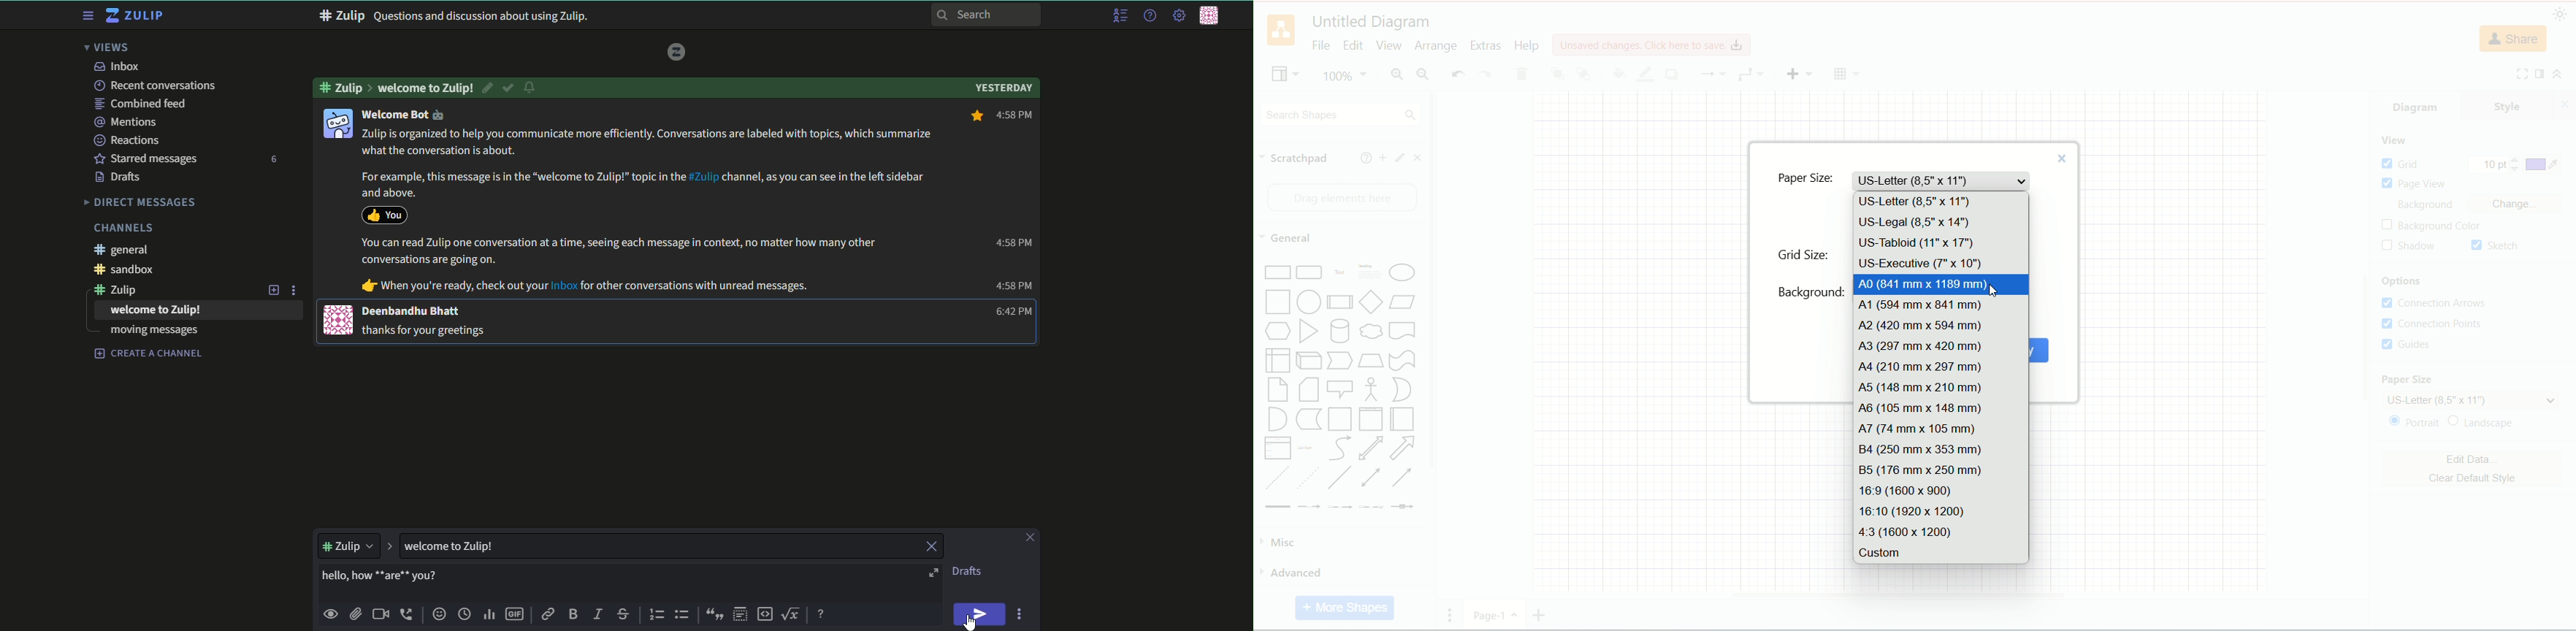 This screenshot has height=644, width=2576. I want to click on sketch, so click(2495, 247).